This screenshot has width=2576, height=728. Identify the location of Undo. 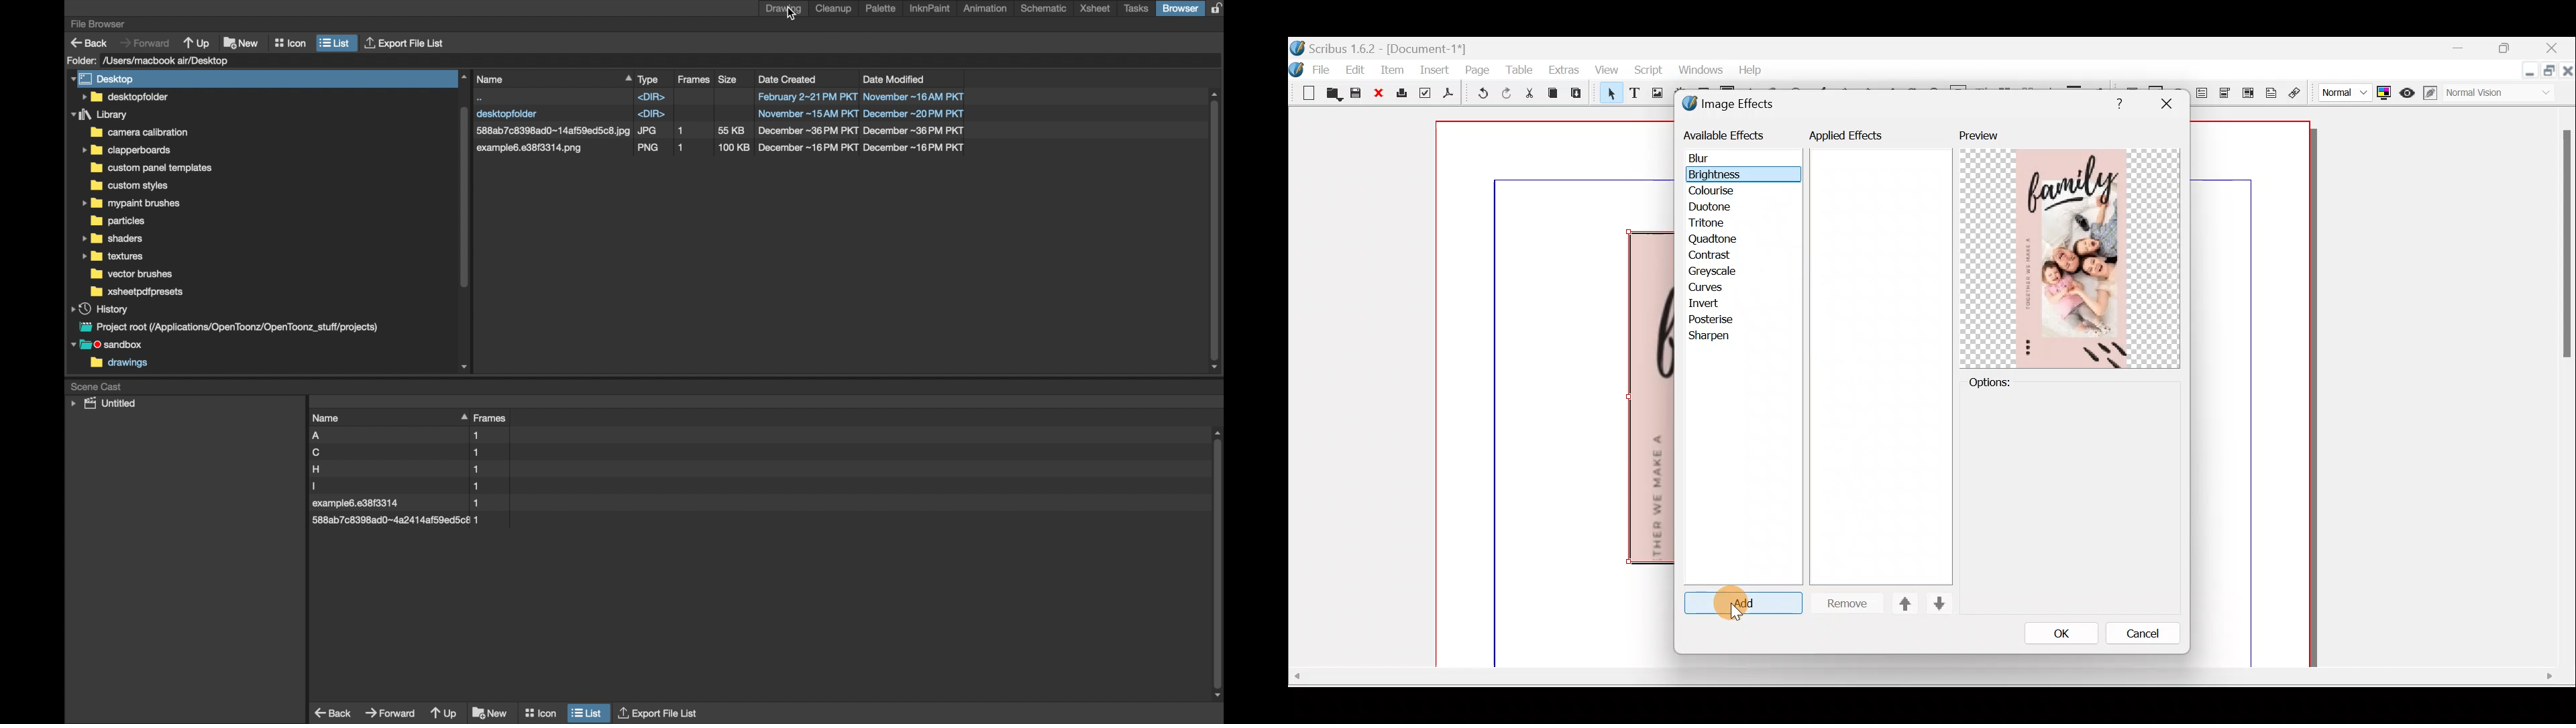
(1477, 95).